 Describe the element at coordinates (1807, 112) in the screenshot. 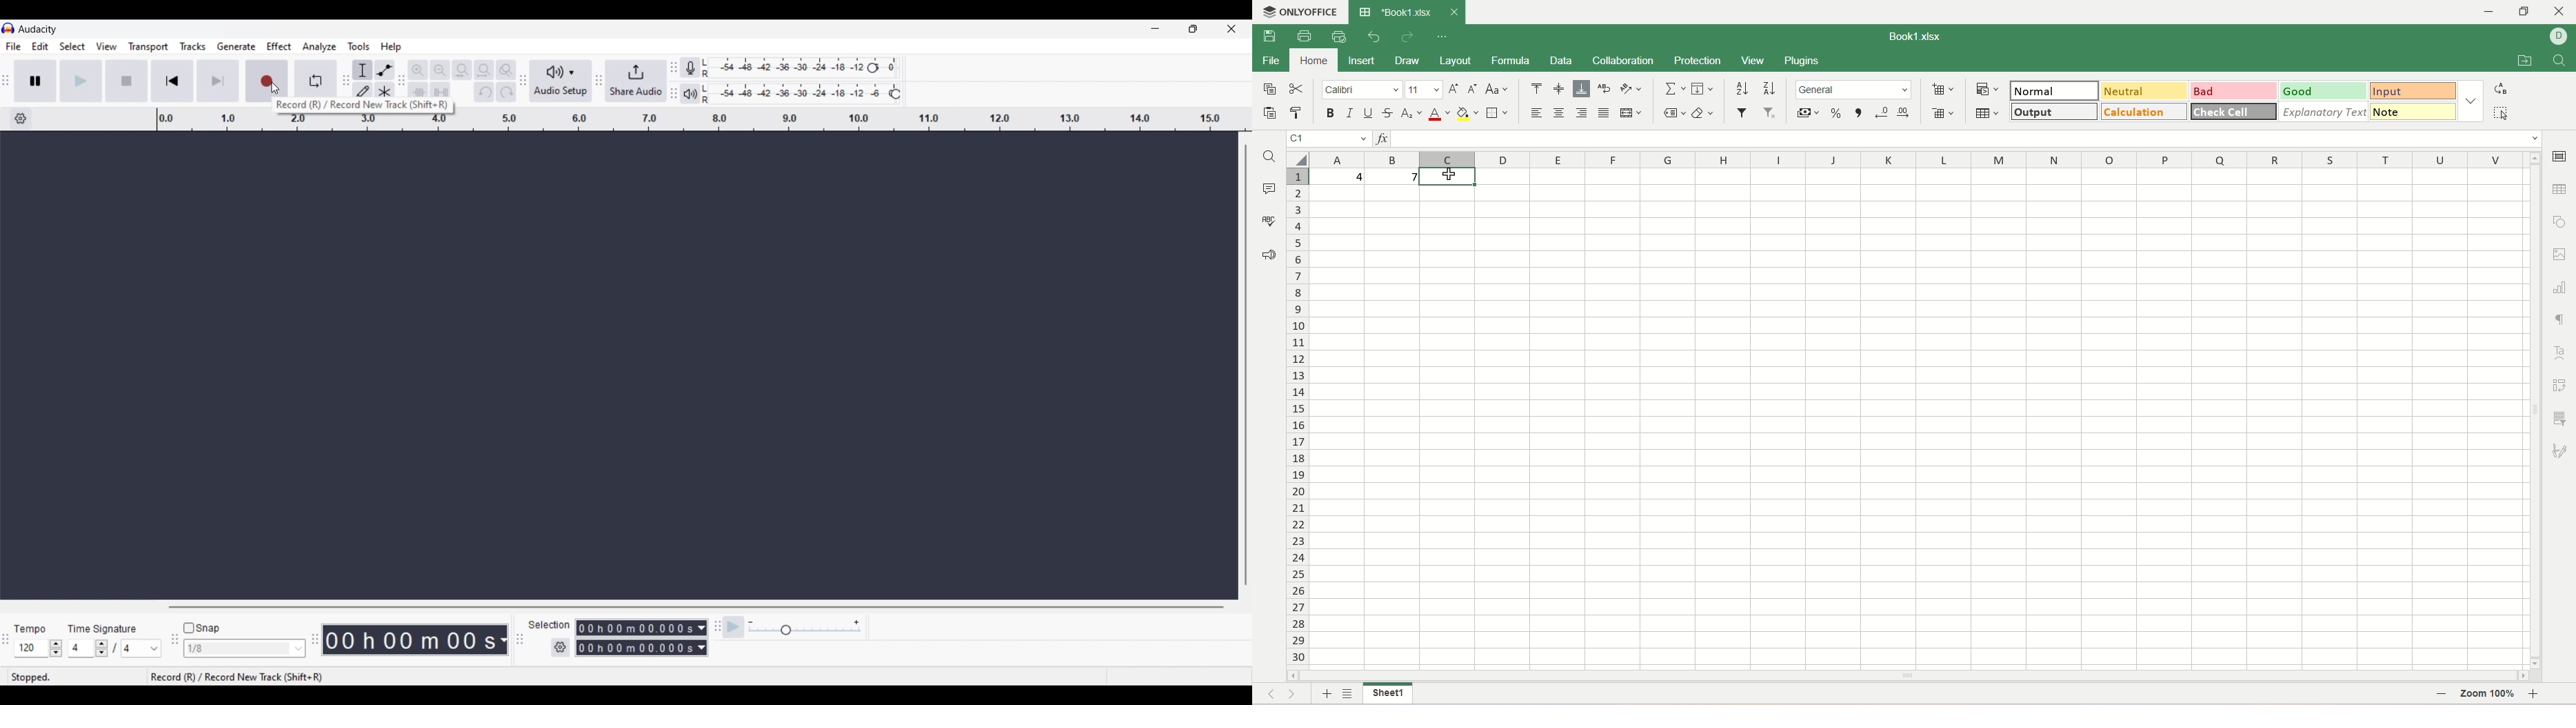

I see `currency format` at that location.